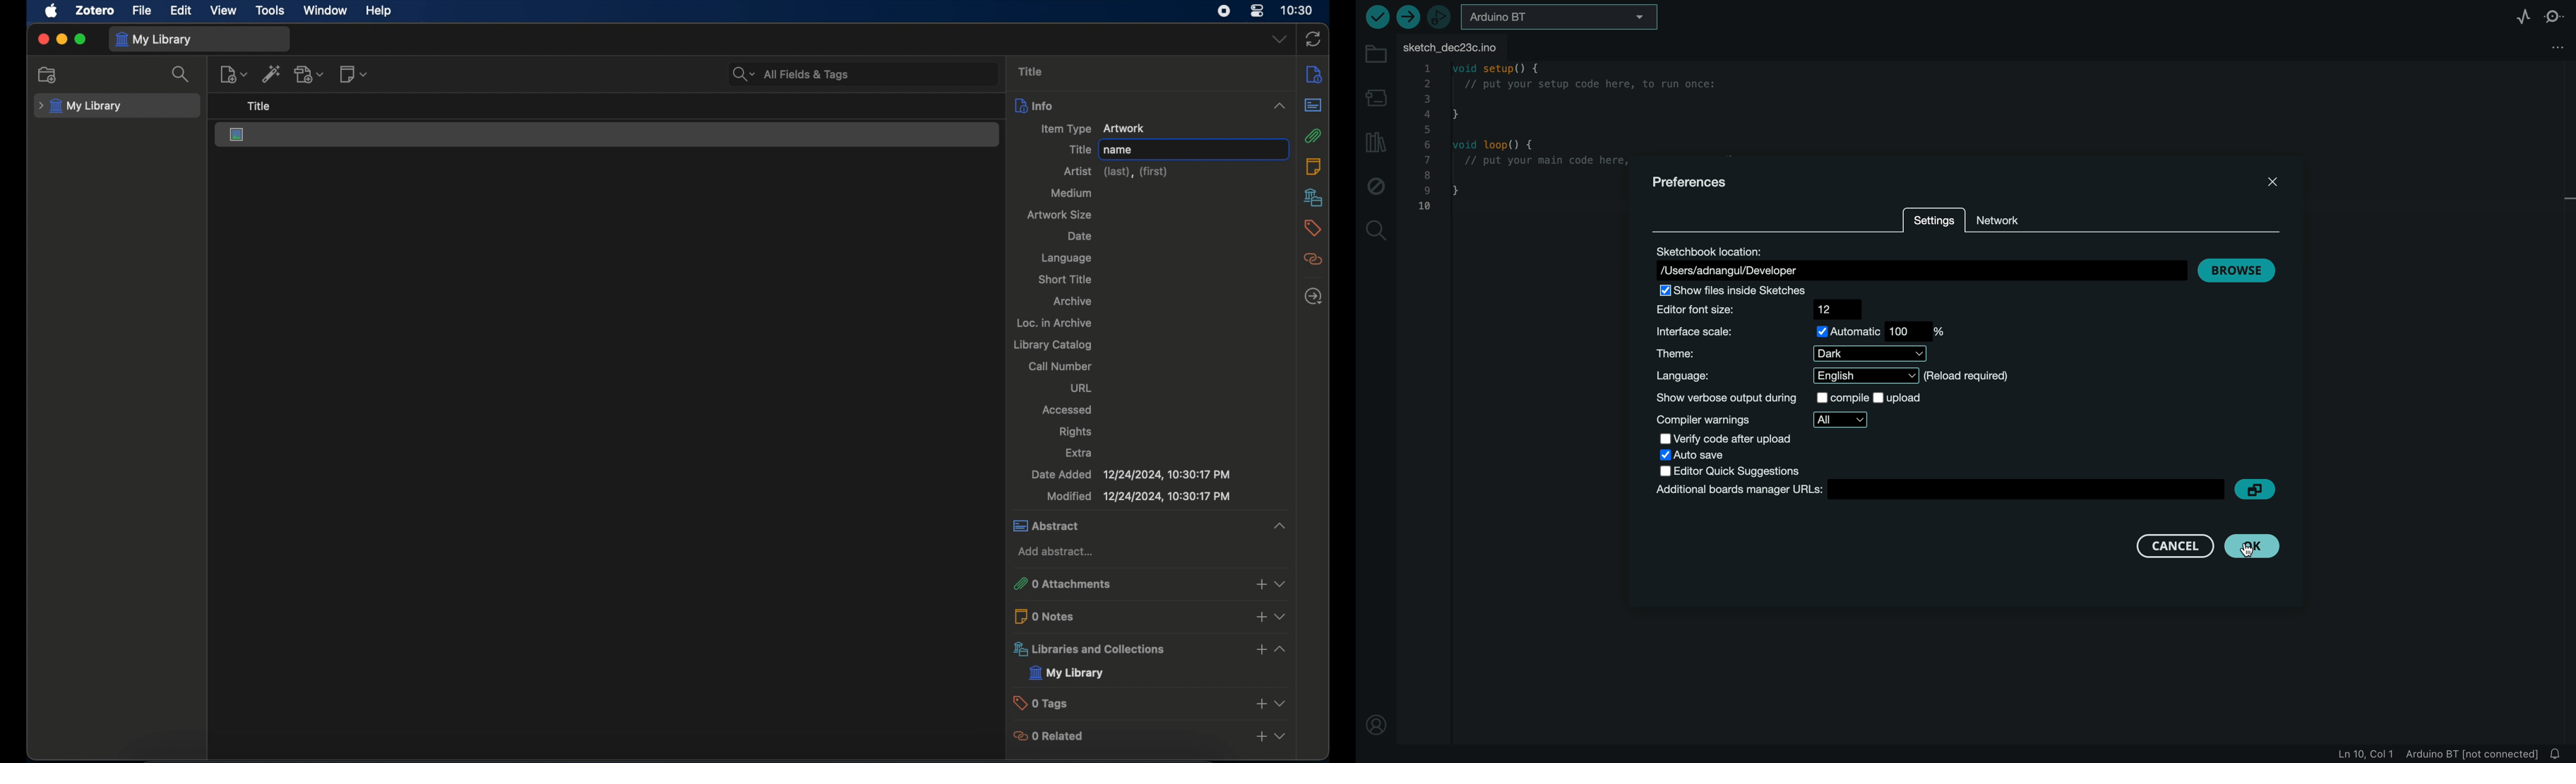 This screenshot has height=784, width=2576. I want to click on attachments, so click(1313, 136).